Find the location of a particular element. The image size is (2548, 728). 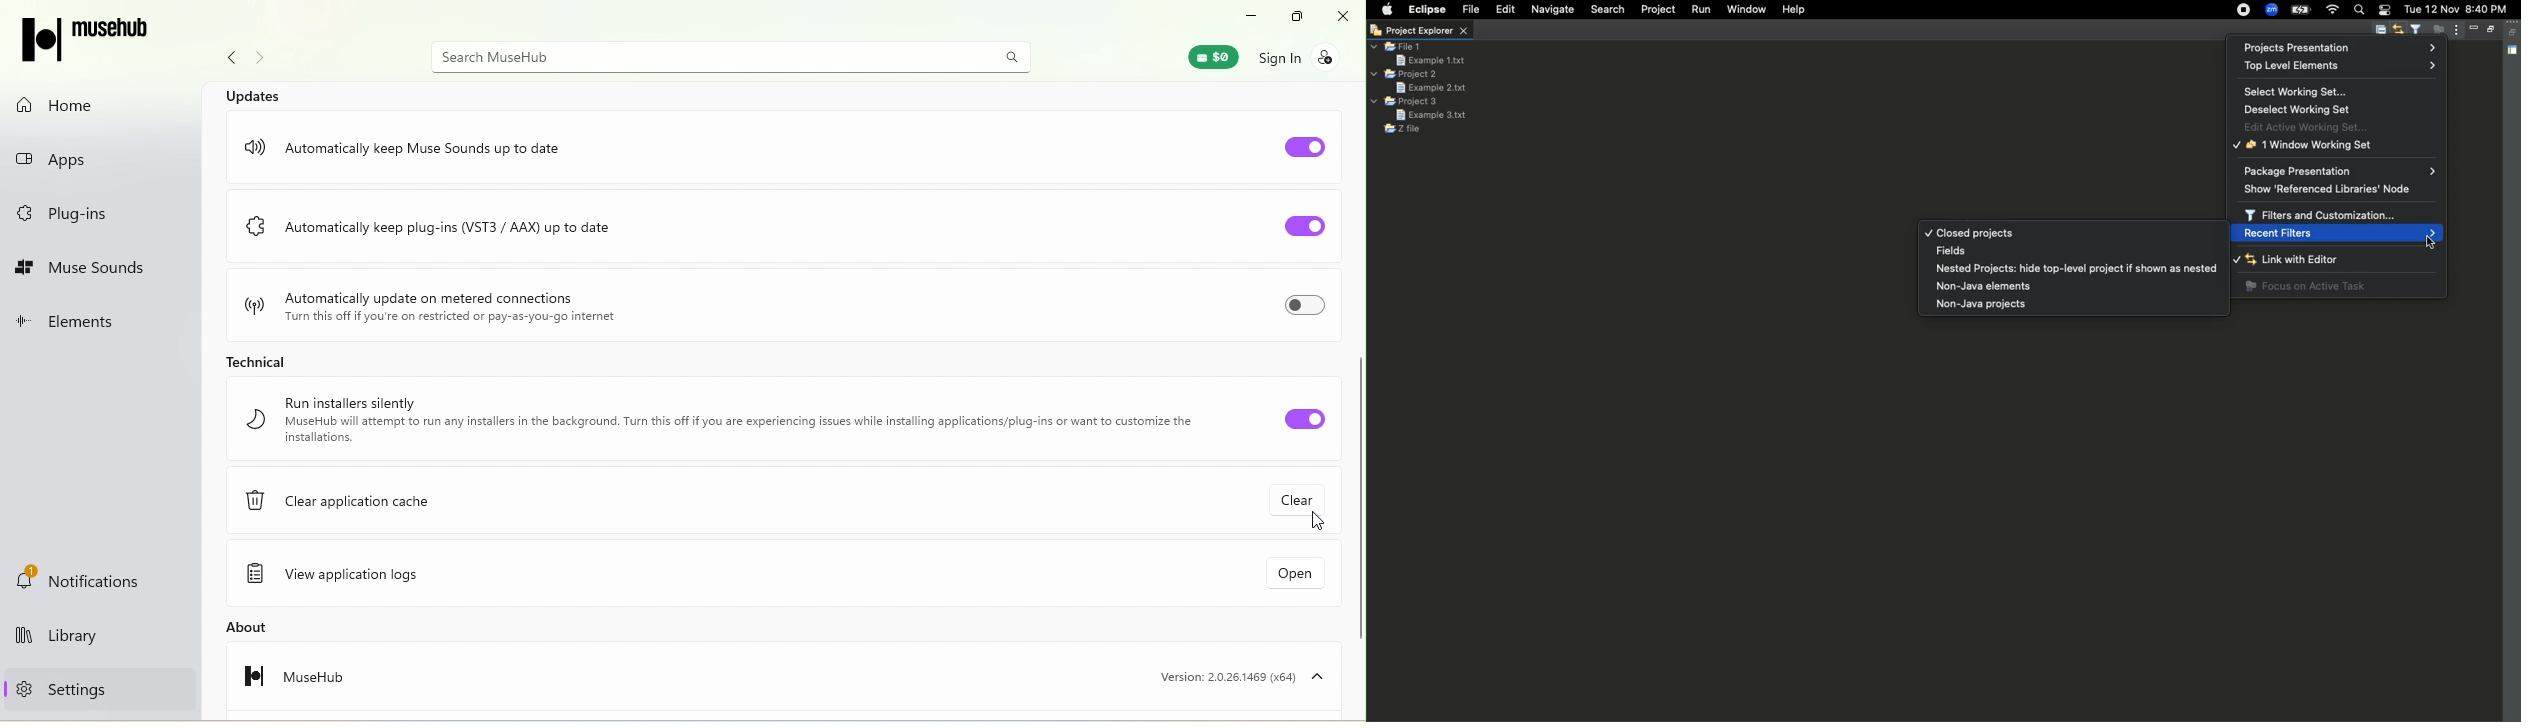

Version: 20261469 (x64)  is located at coordinates (1236, 676).